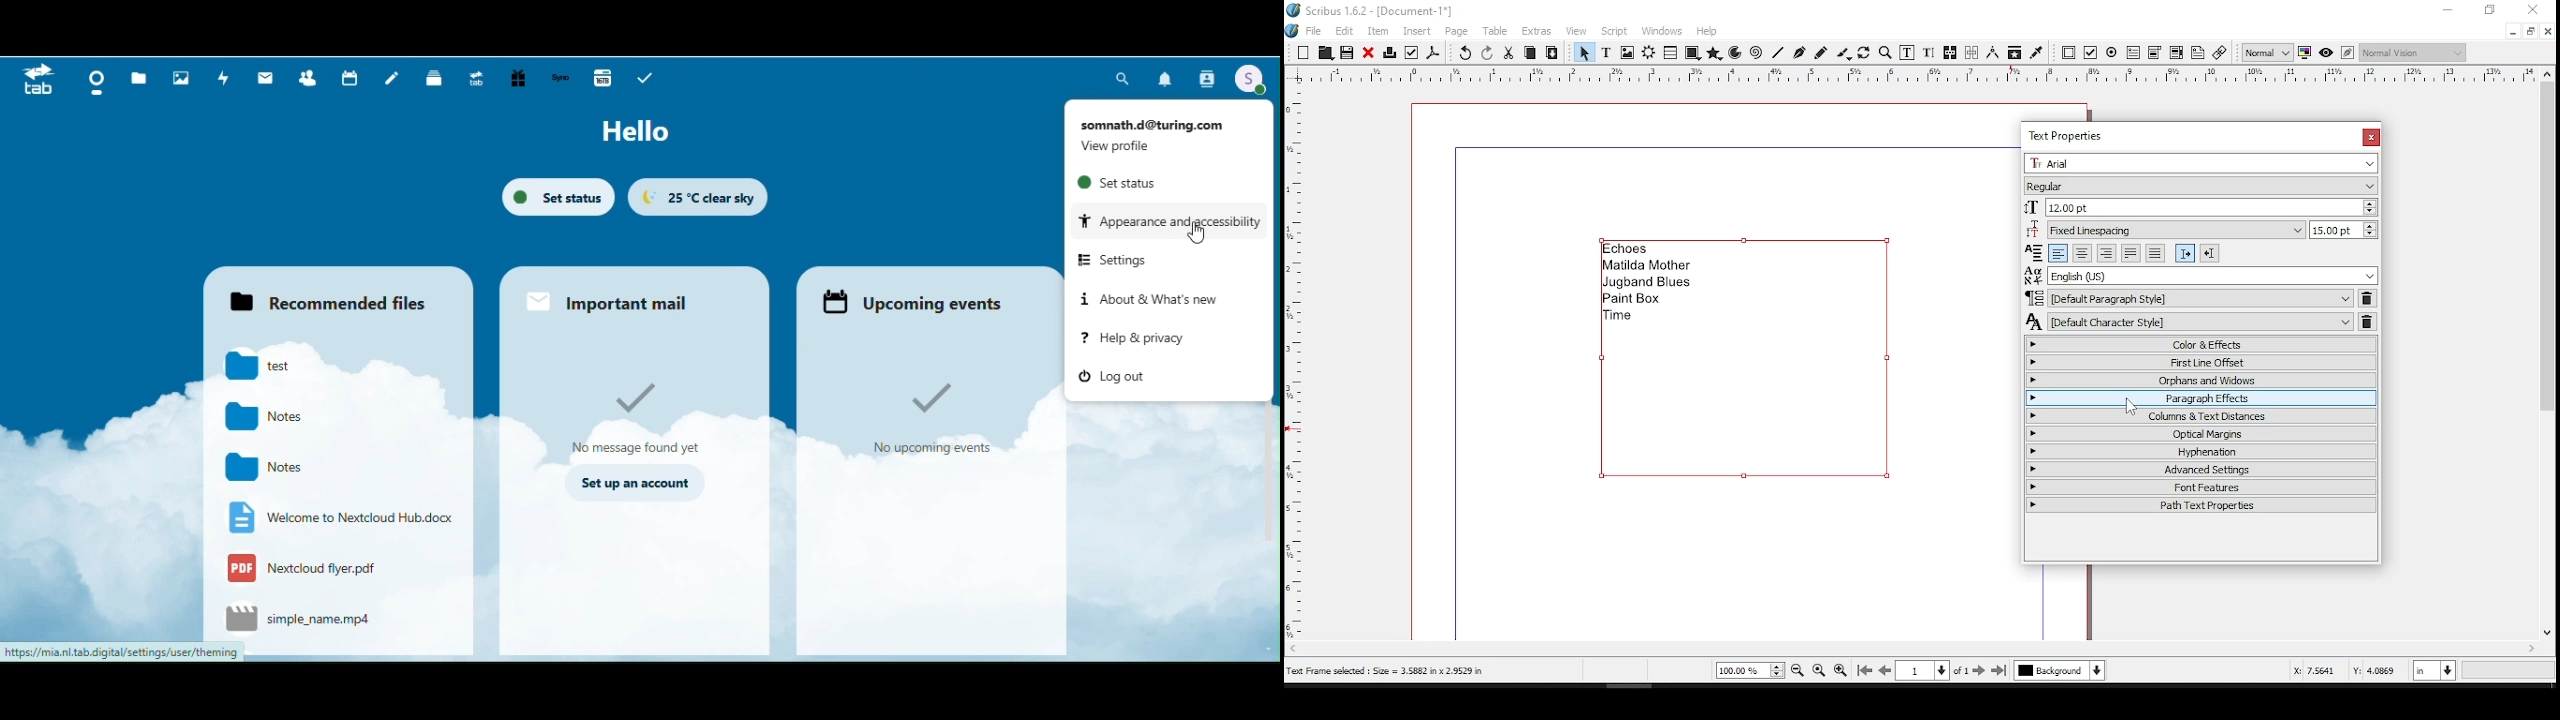  I want to click on save, so click(1346, 52).